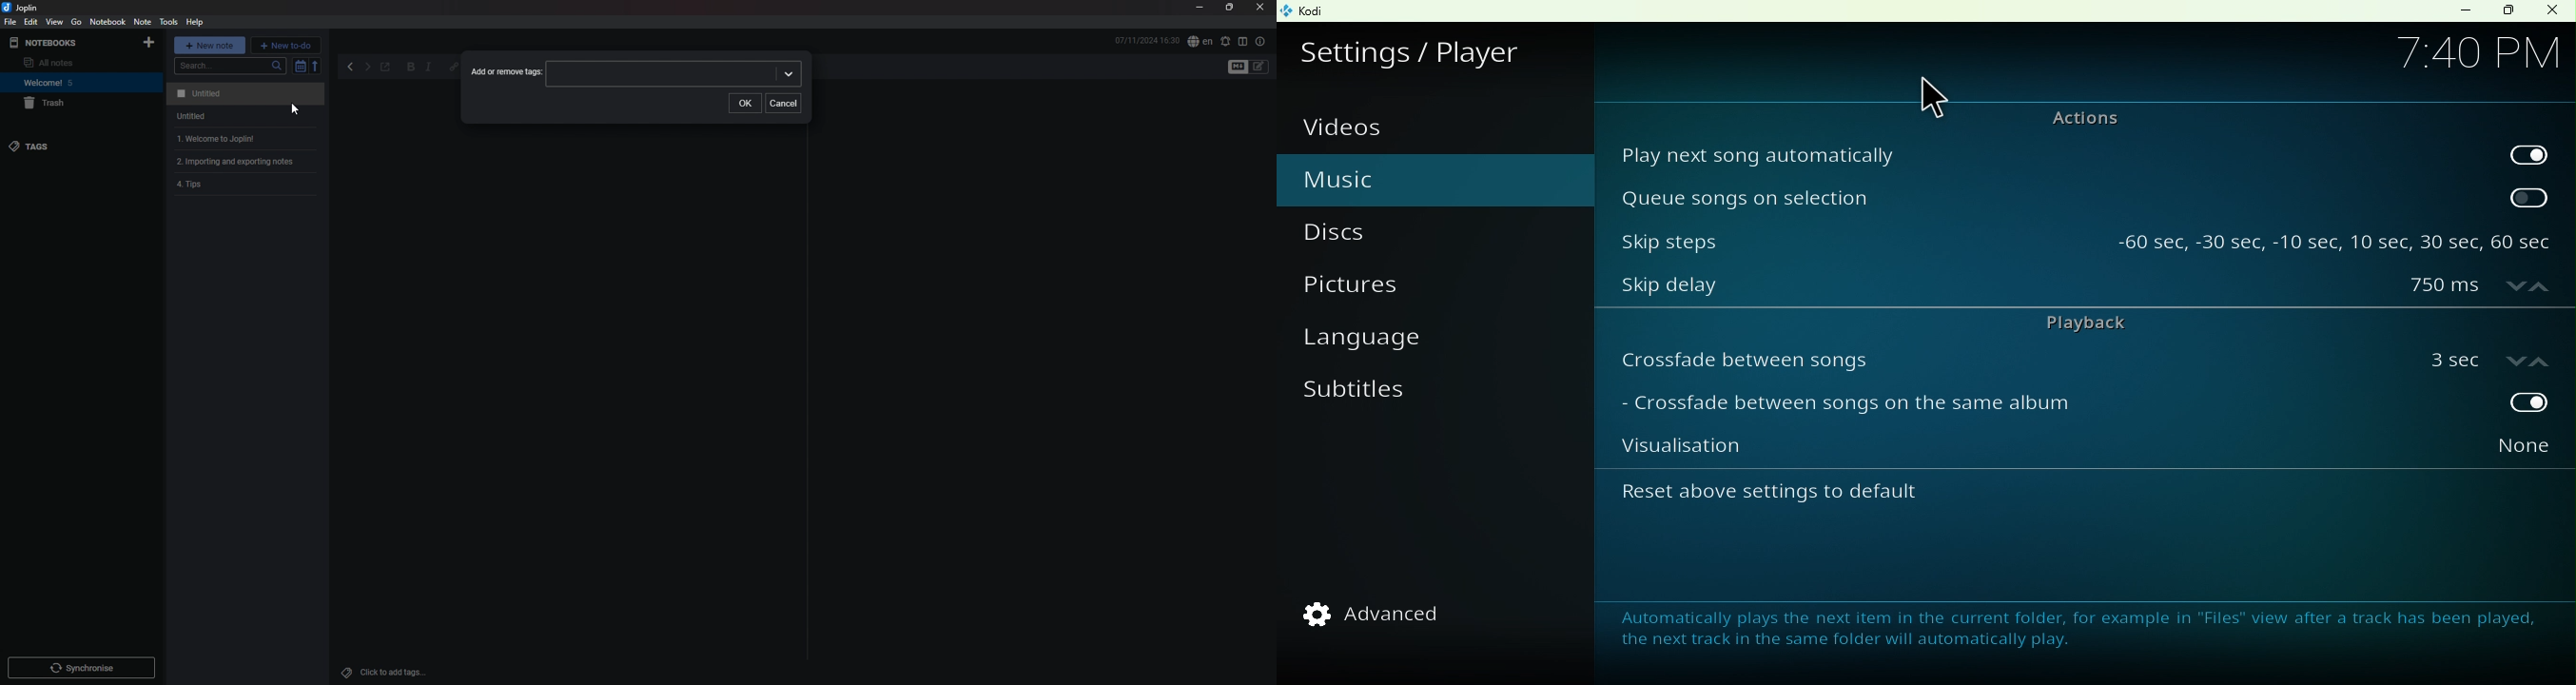 Image resolution: width=2576 pixels, height=700 pixels. Describe the element at coordinates (231, 66) in the screenshot. I see `search` at that location.